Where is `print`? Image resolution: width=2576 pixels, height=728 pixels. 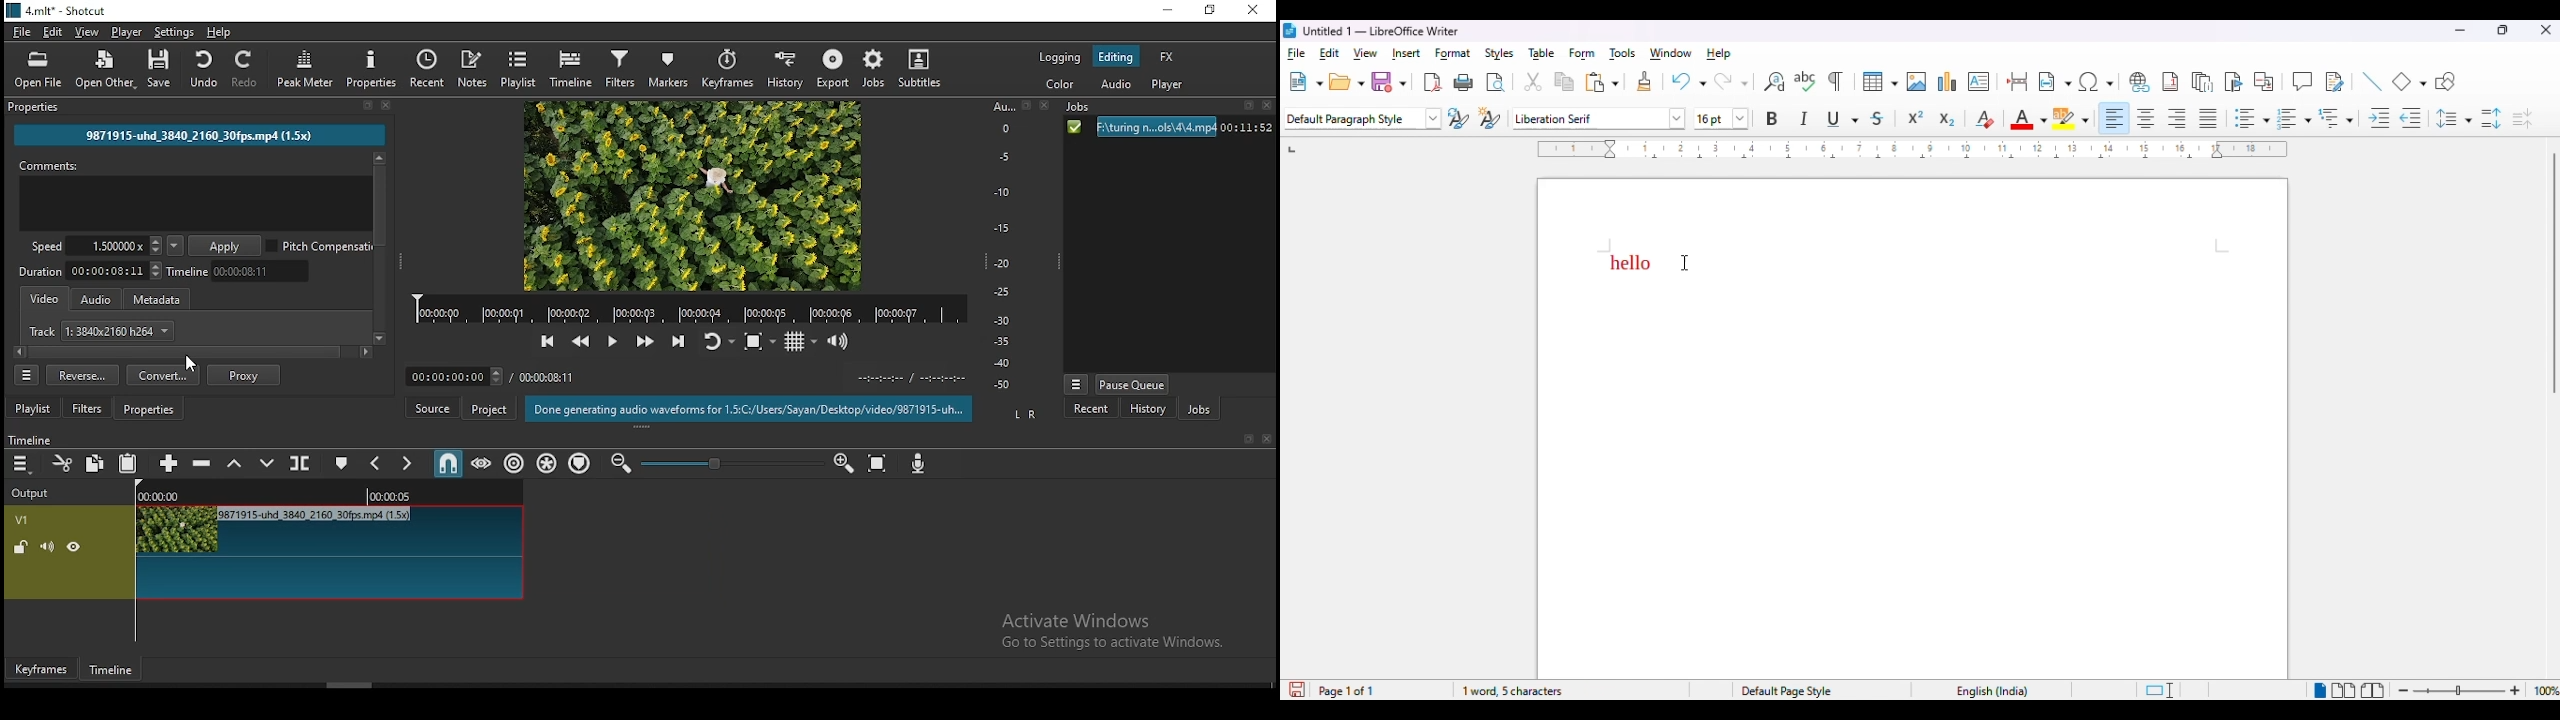 print is located at coordinates (1463, 83).